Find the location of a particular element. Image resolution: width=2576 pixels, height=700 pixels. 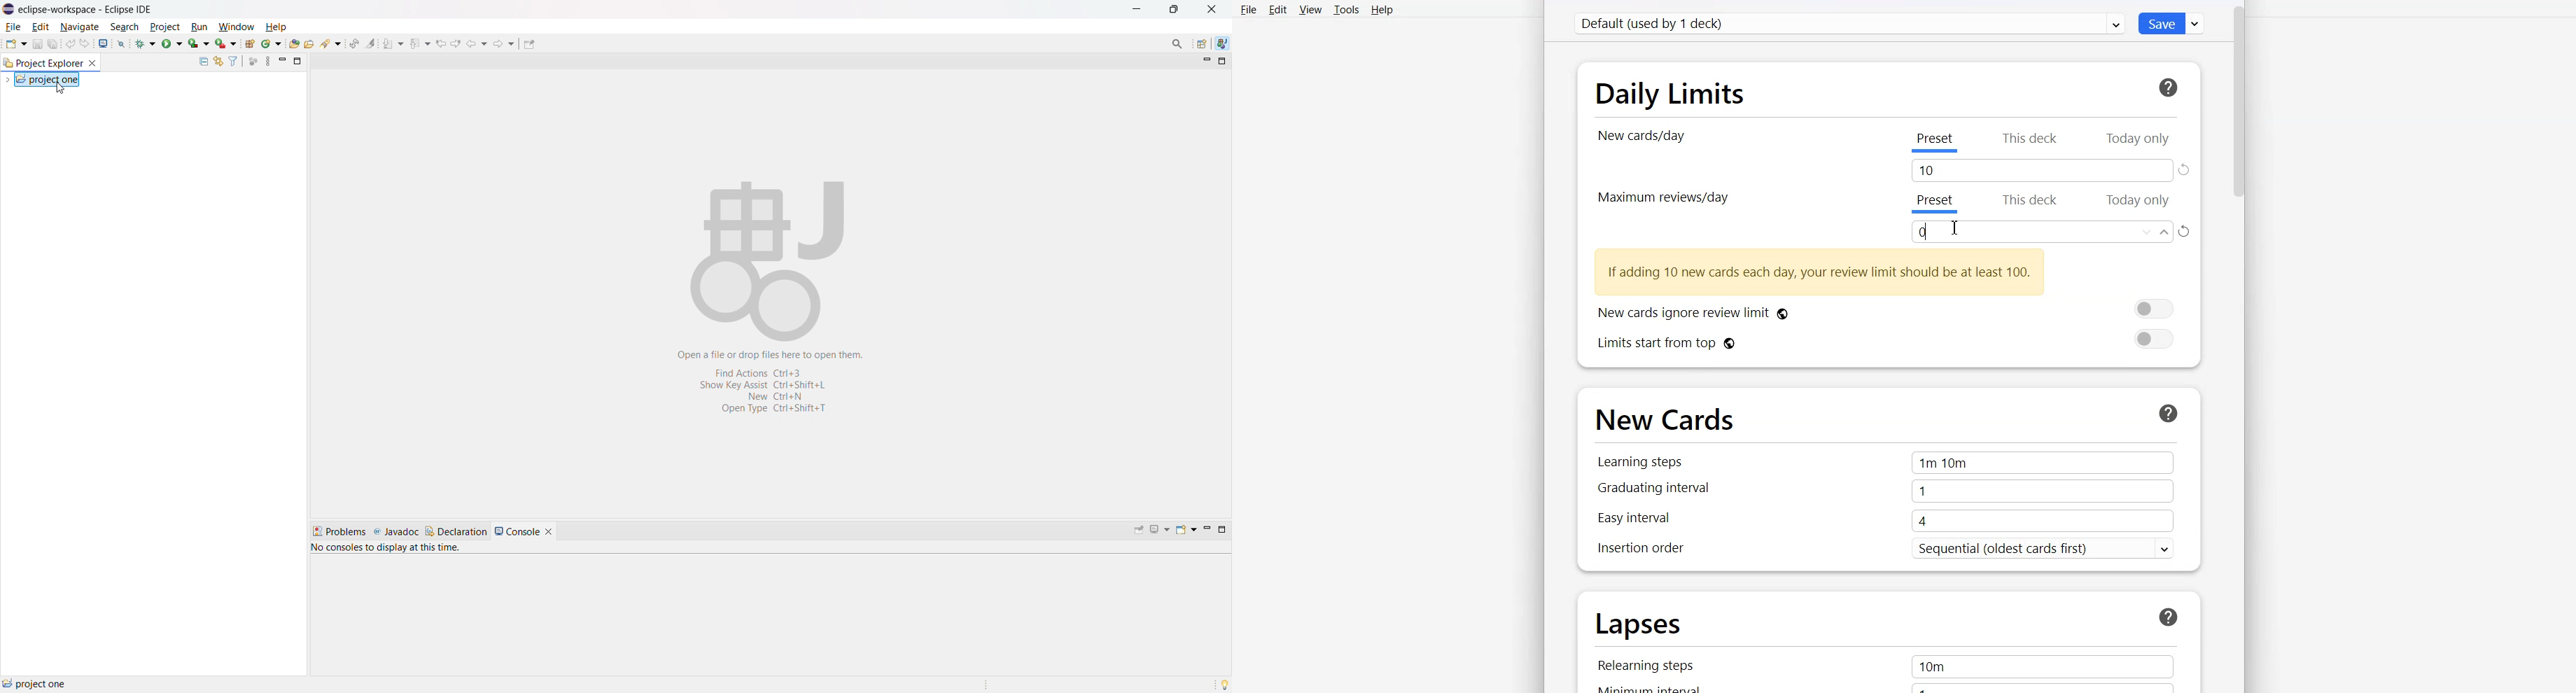

New cards ignore review limit  is located at coordinates (1885, 310).